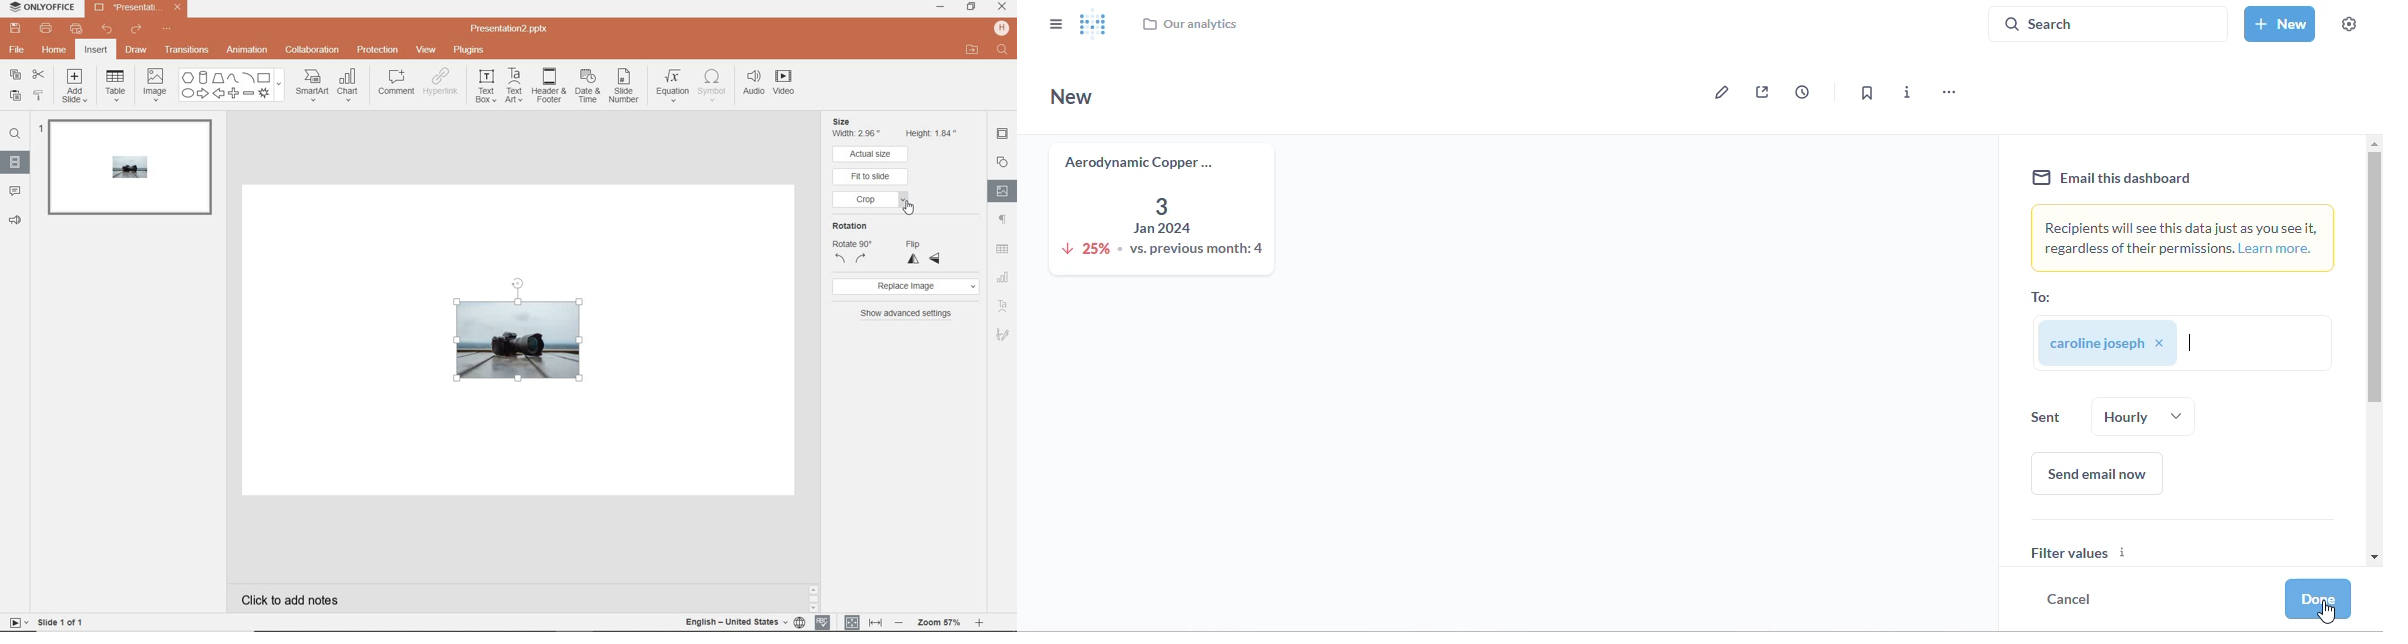 This screenshot has width=2408, height=644. I want to click on feedback & support, so click(15, 221).